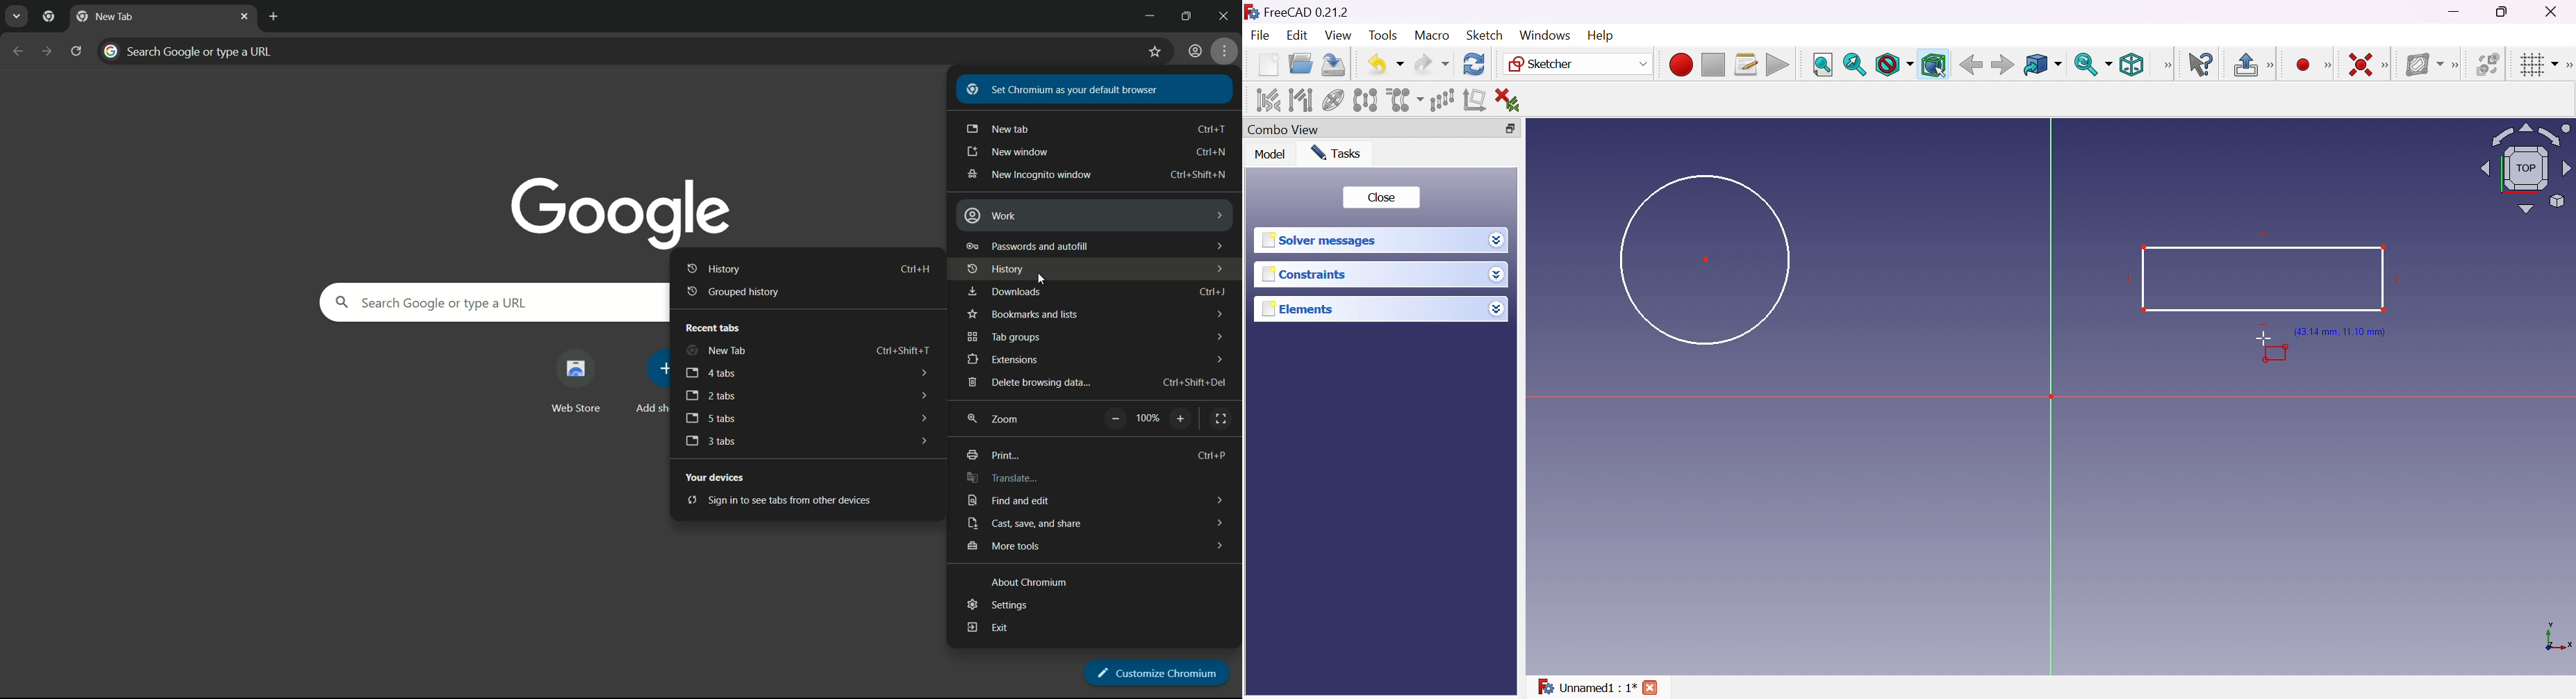 This screenshot has height=700, width=2576. What do you see at coordinates (1602, 35) in the screenshot?
I see `Help` at bounding box center [1602, 35].